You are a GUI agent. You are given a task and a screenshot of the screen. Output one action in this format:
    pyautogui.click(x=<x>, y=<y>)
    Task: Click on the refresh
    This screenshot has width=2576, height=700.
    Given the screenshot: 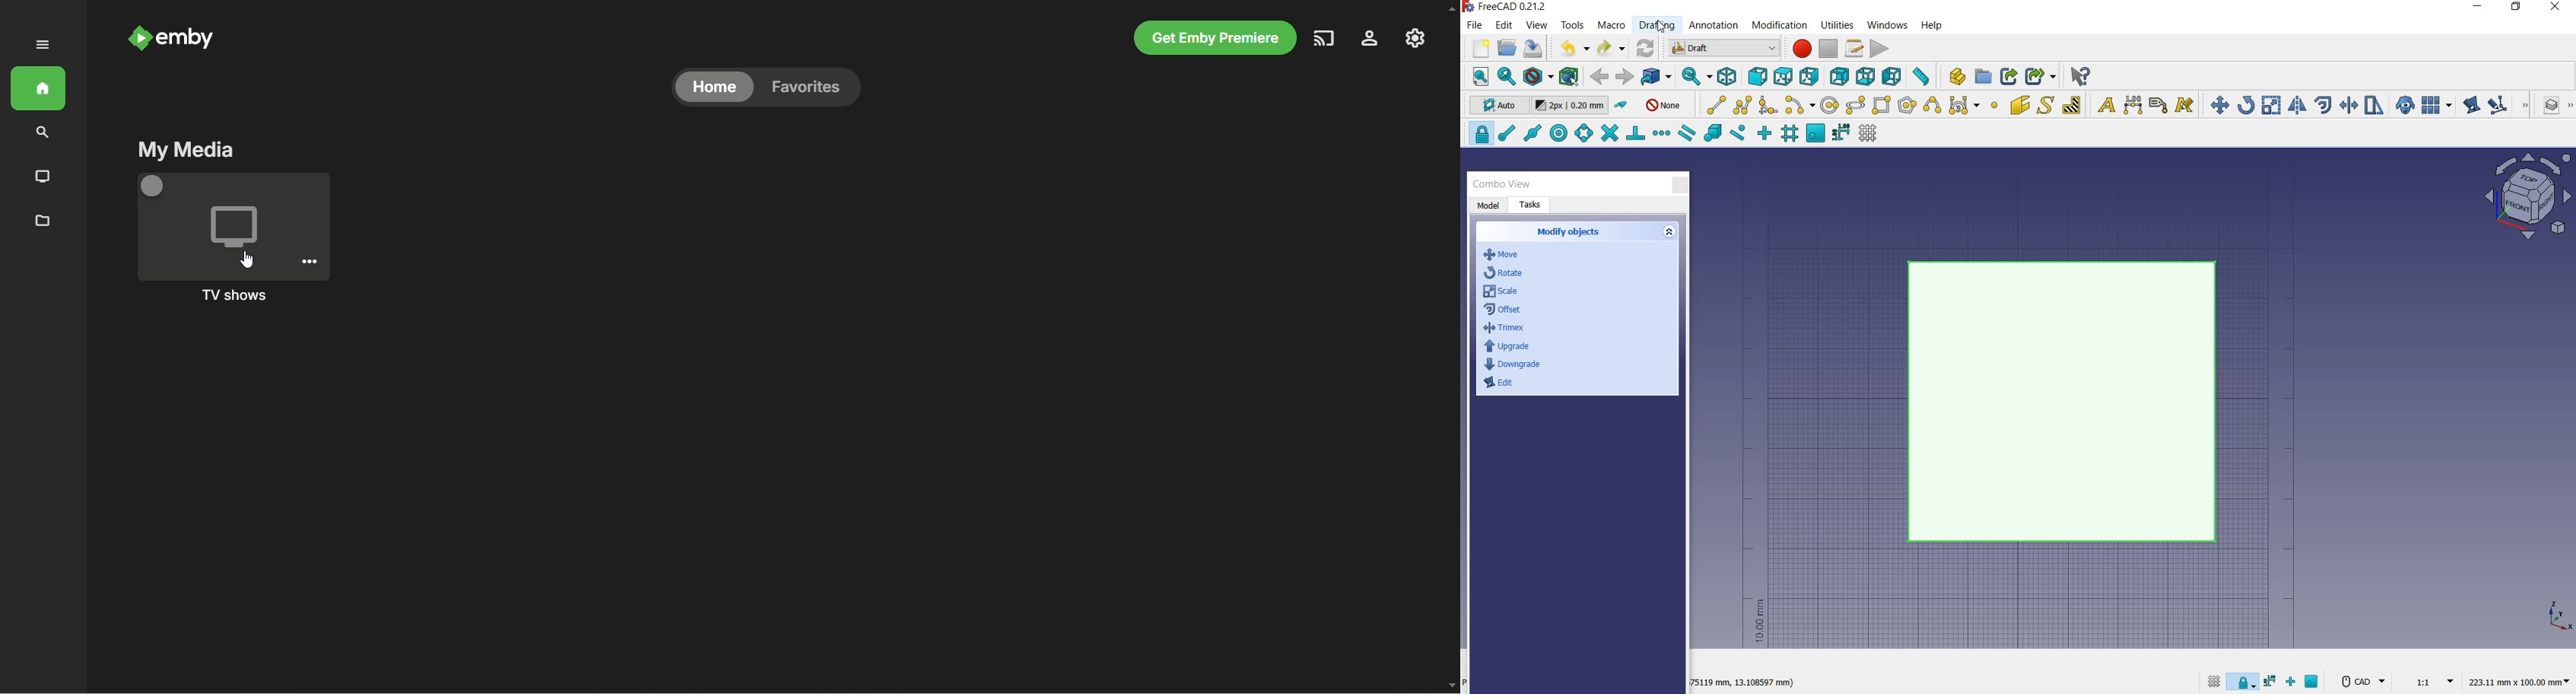 What is the action you would take?
    pyautogui.click(x=1646, y=47)
    